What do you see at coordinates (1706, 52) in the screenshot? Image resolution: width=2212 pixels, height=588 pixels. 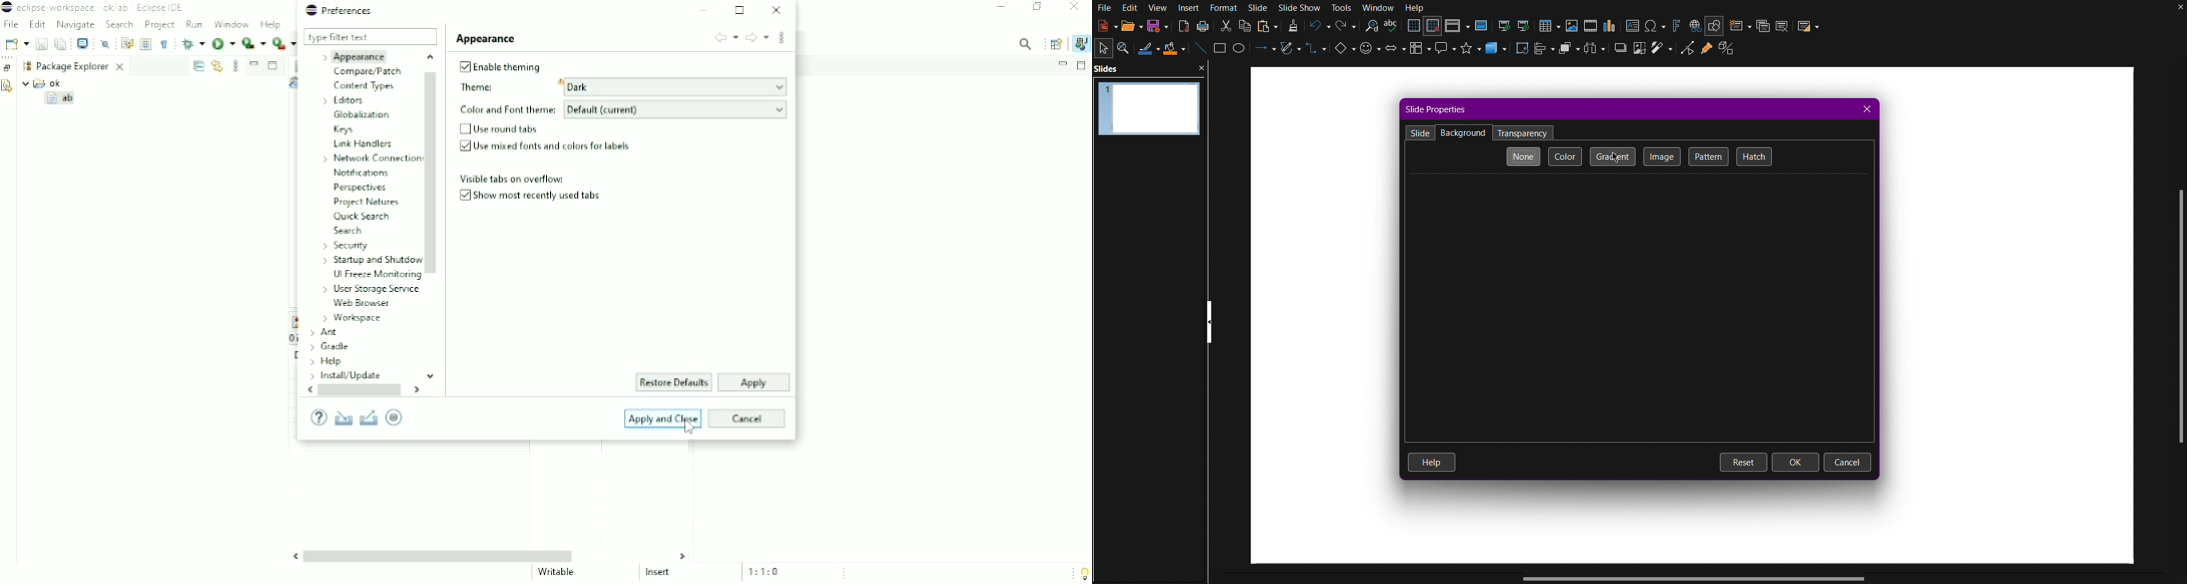 I see `Gluepoint Functions` at bounding box center [1706, 52].